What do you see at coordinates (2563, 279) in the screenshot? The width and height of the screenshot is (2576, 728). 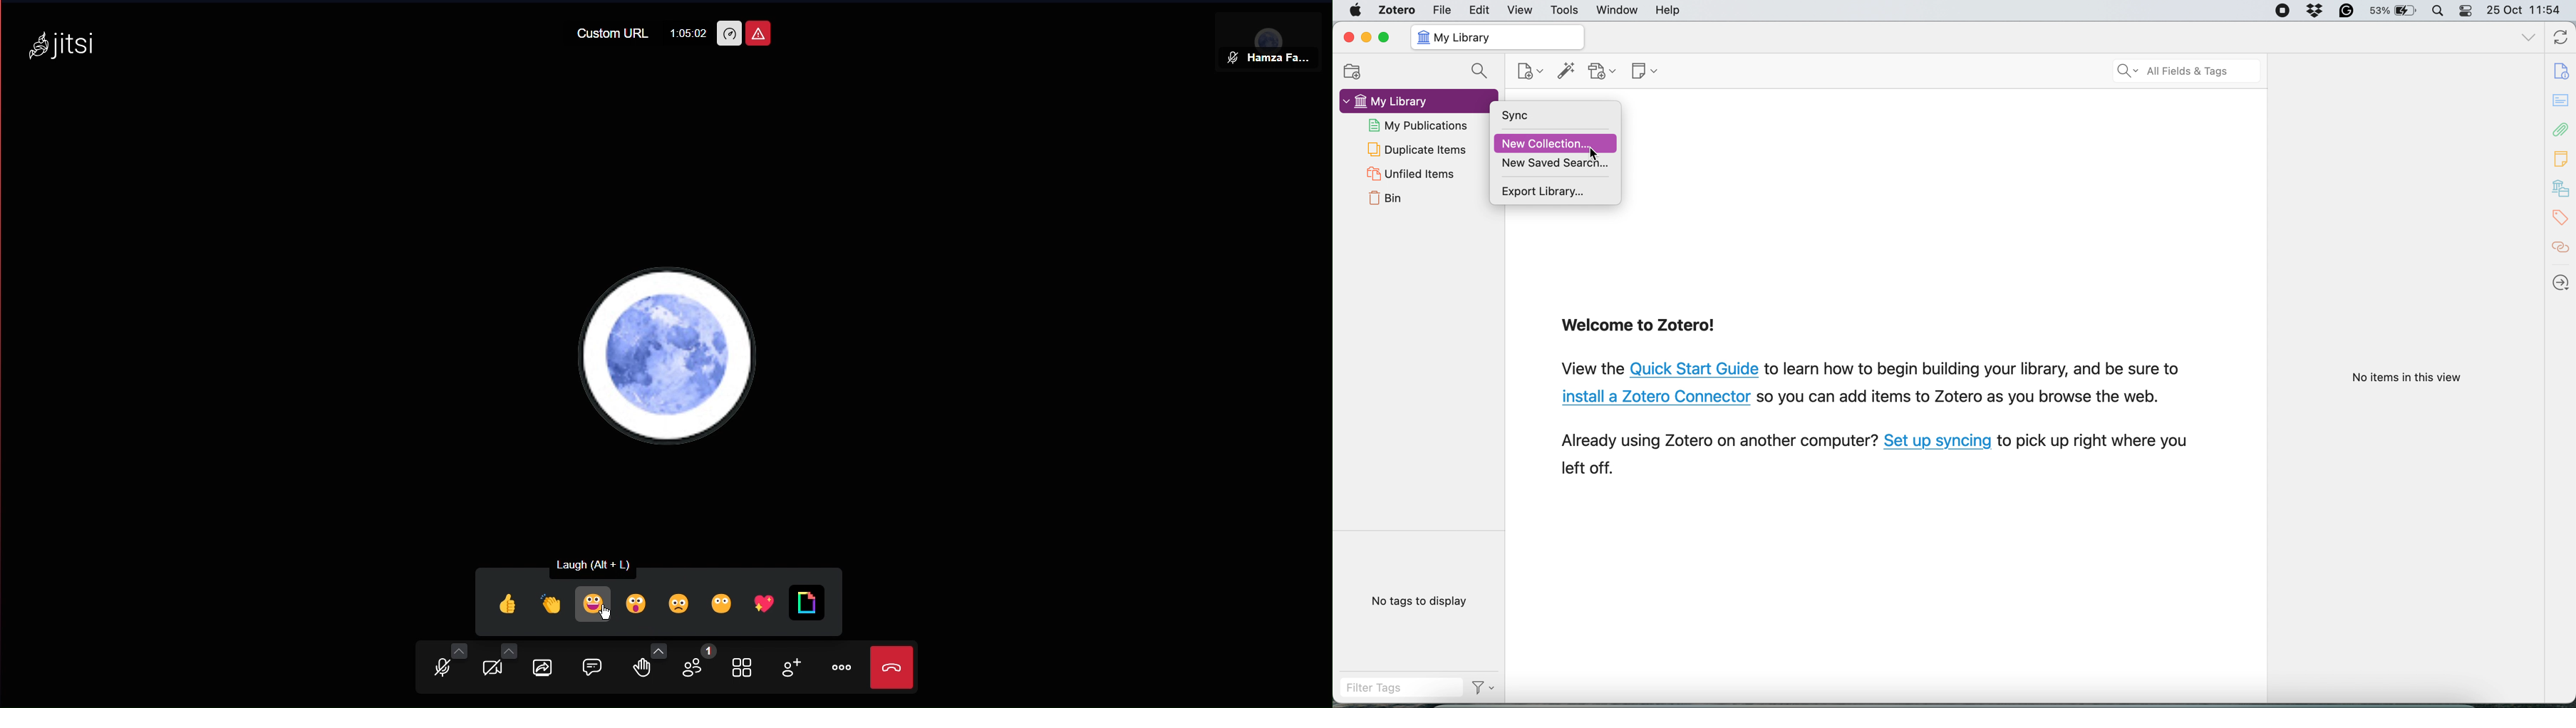 I see `locate` at bounding box center [2563, 279].